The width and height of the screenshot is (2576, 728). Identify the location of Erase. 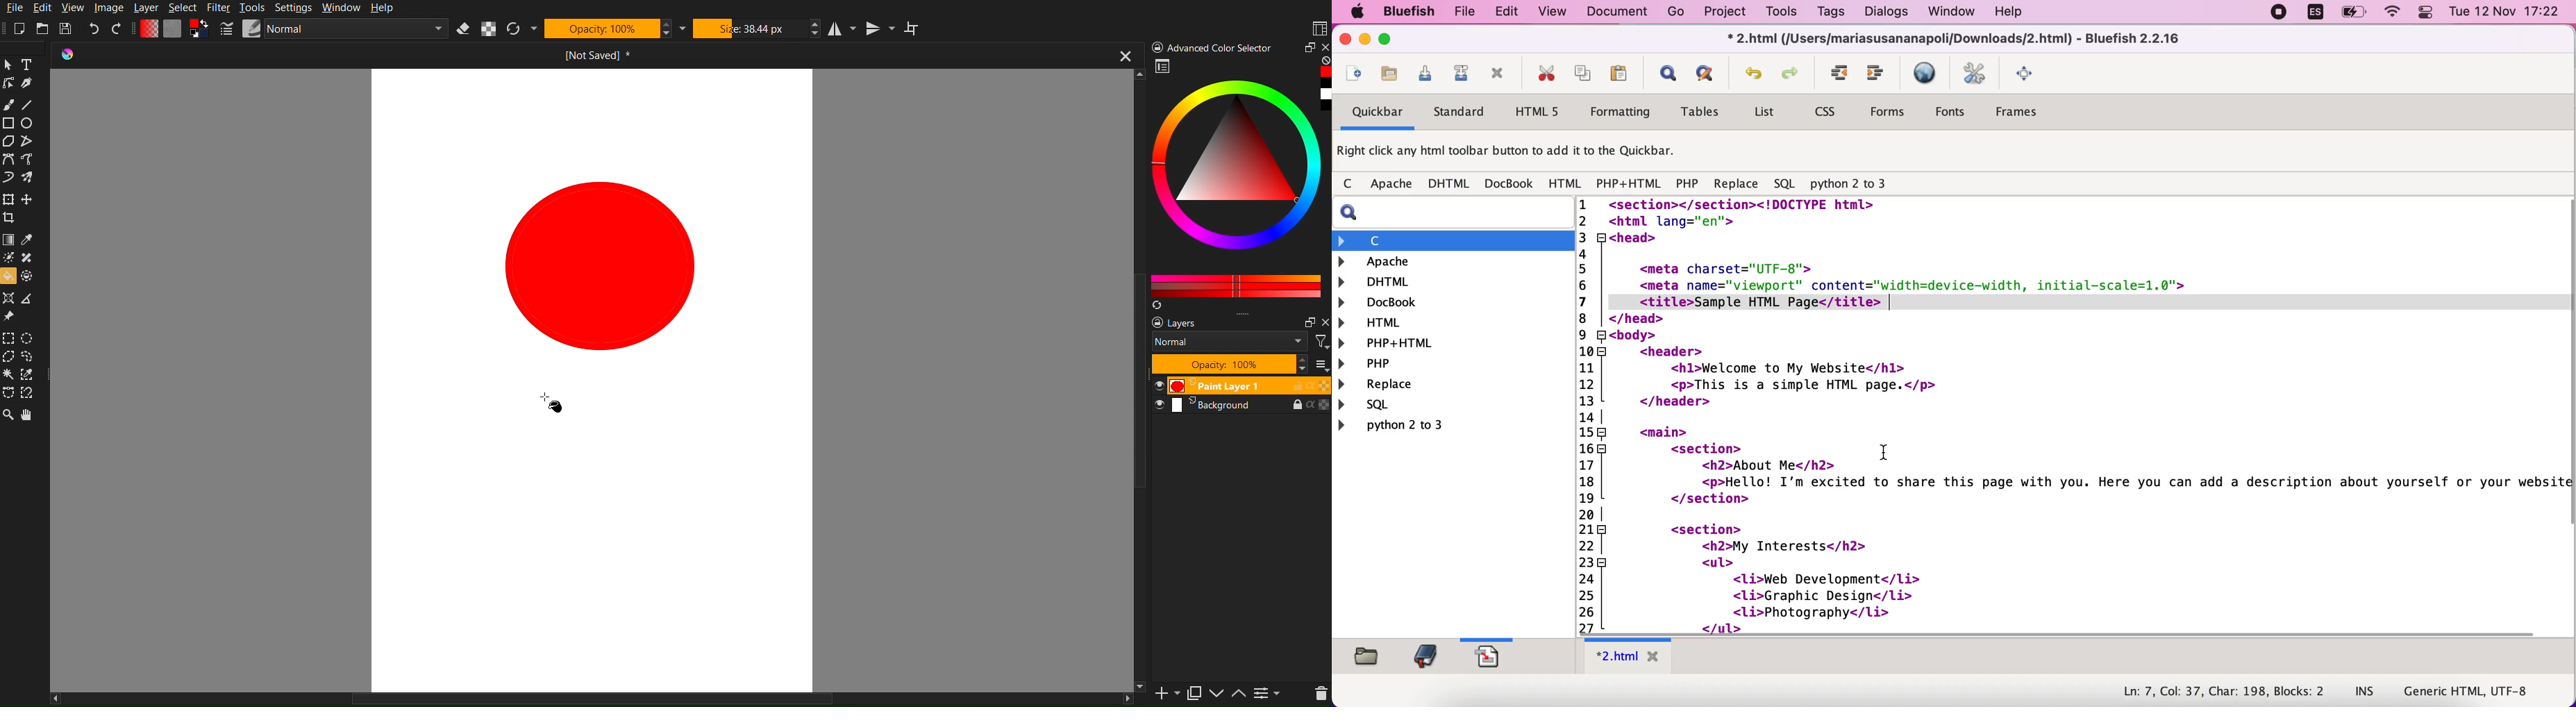
(462, 28).